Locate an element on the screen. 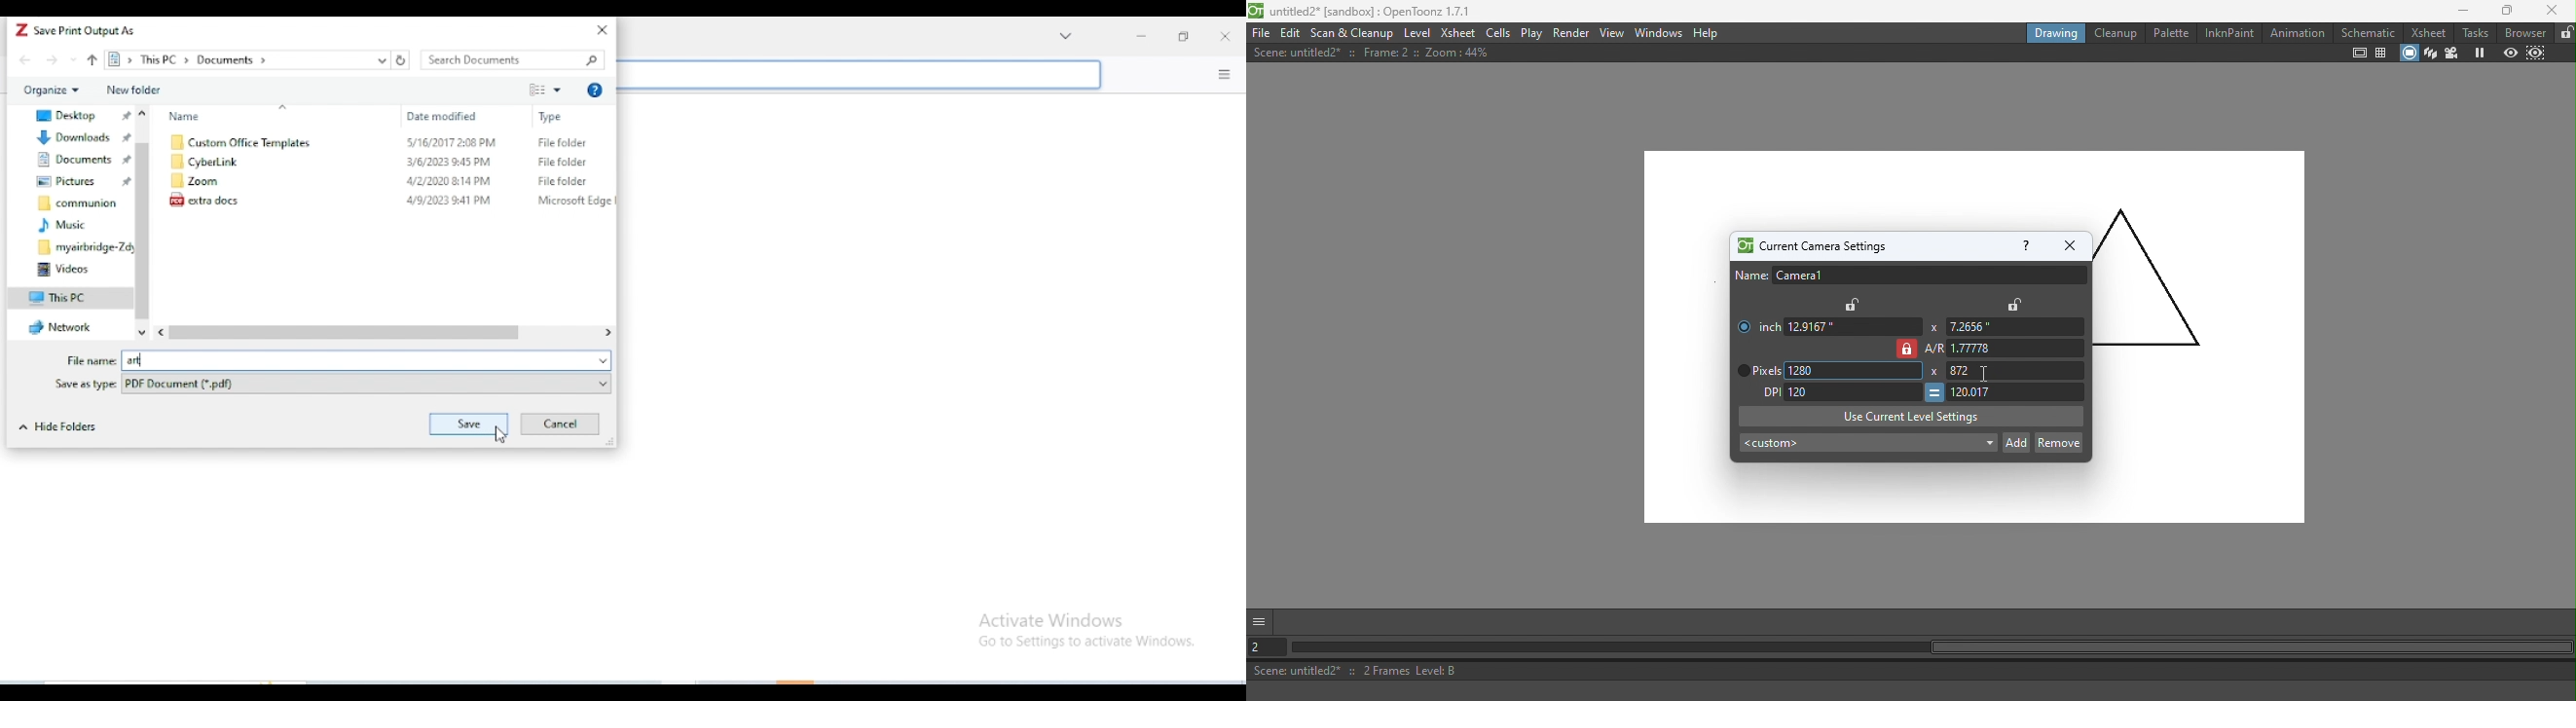 Image resolution: width=2576 pixels, height=728 pixels. minimize is located at coordinates (1142, 34).